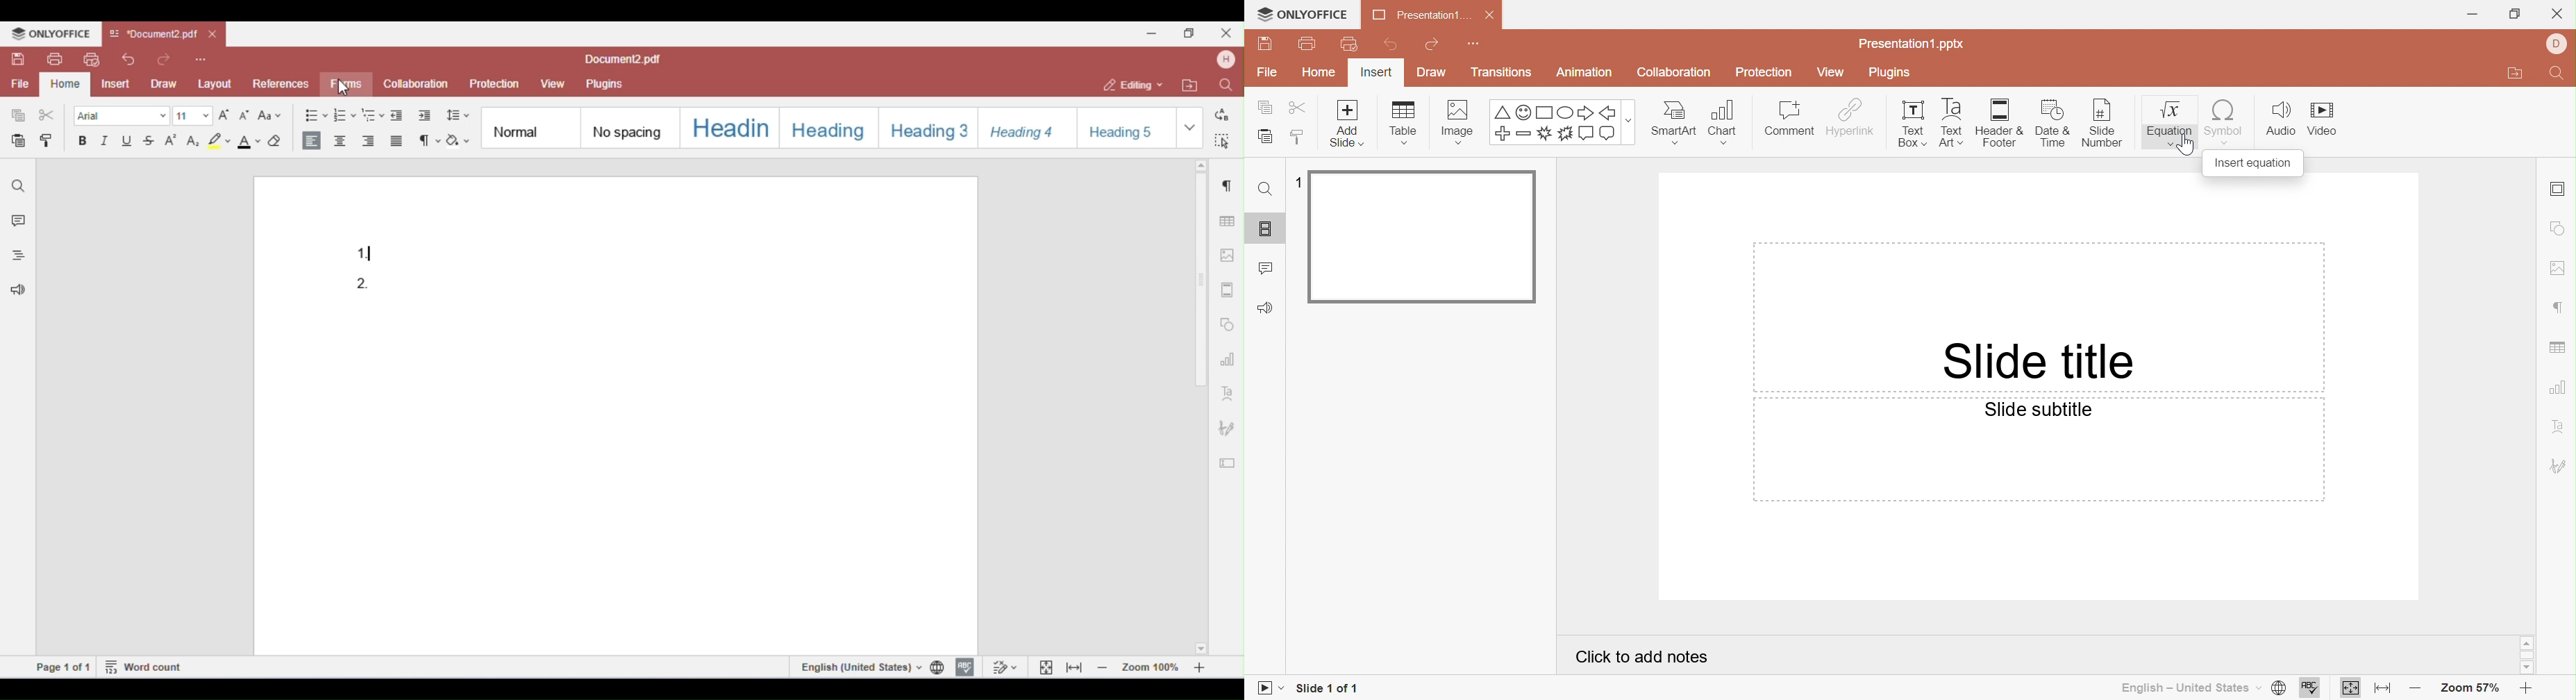 The height and width of the screenshot is (700, 2576). Describe the element at coordinates (2559, 349) in the screenshot. I see `table settings` at that location.